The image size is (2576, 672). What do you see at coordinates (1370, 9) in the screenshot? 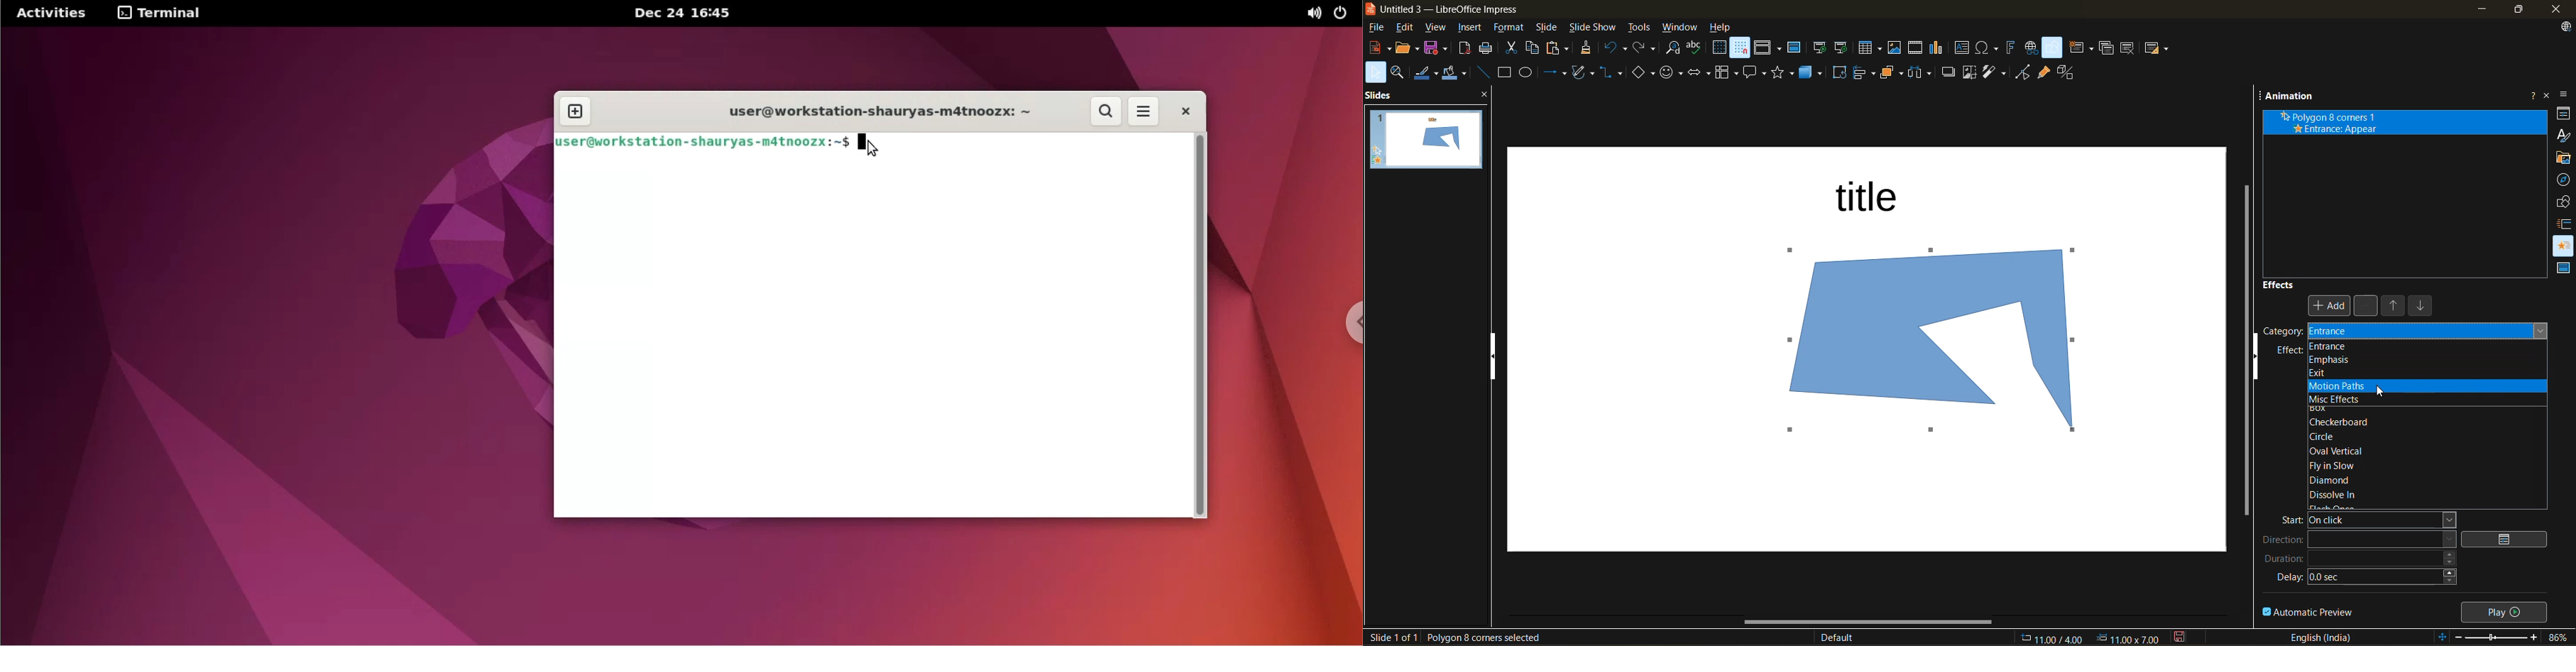
I see `logo` at bounding box center [1370, 9].